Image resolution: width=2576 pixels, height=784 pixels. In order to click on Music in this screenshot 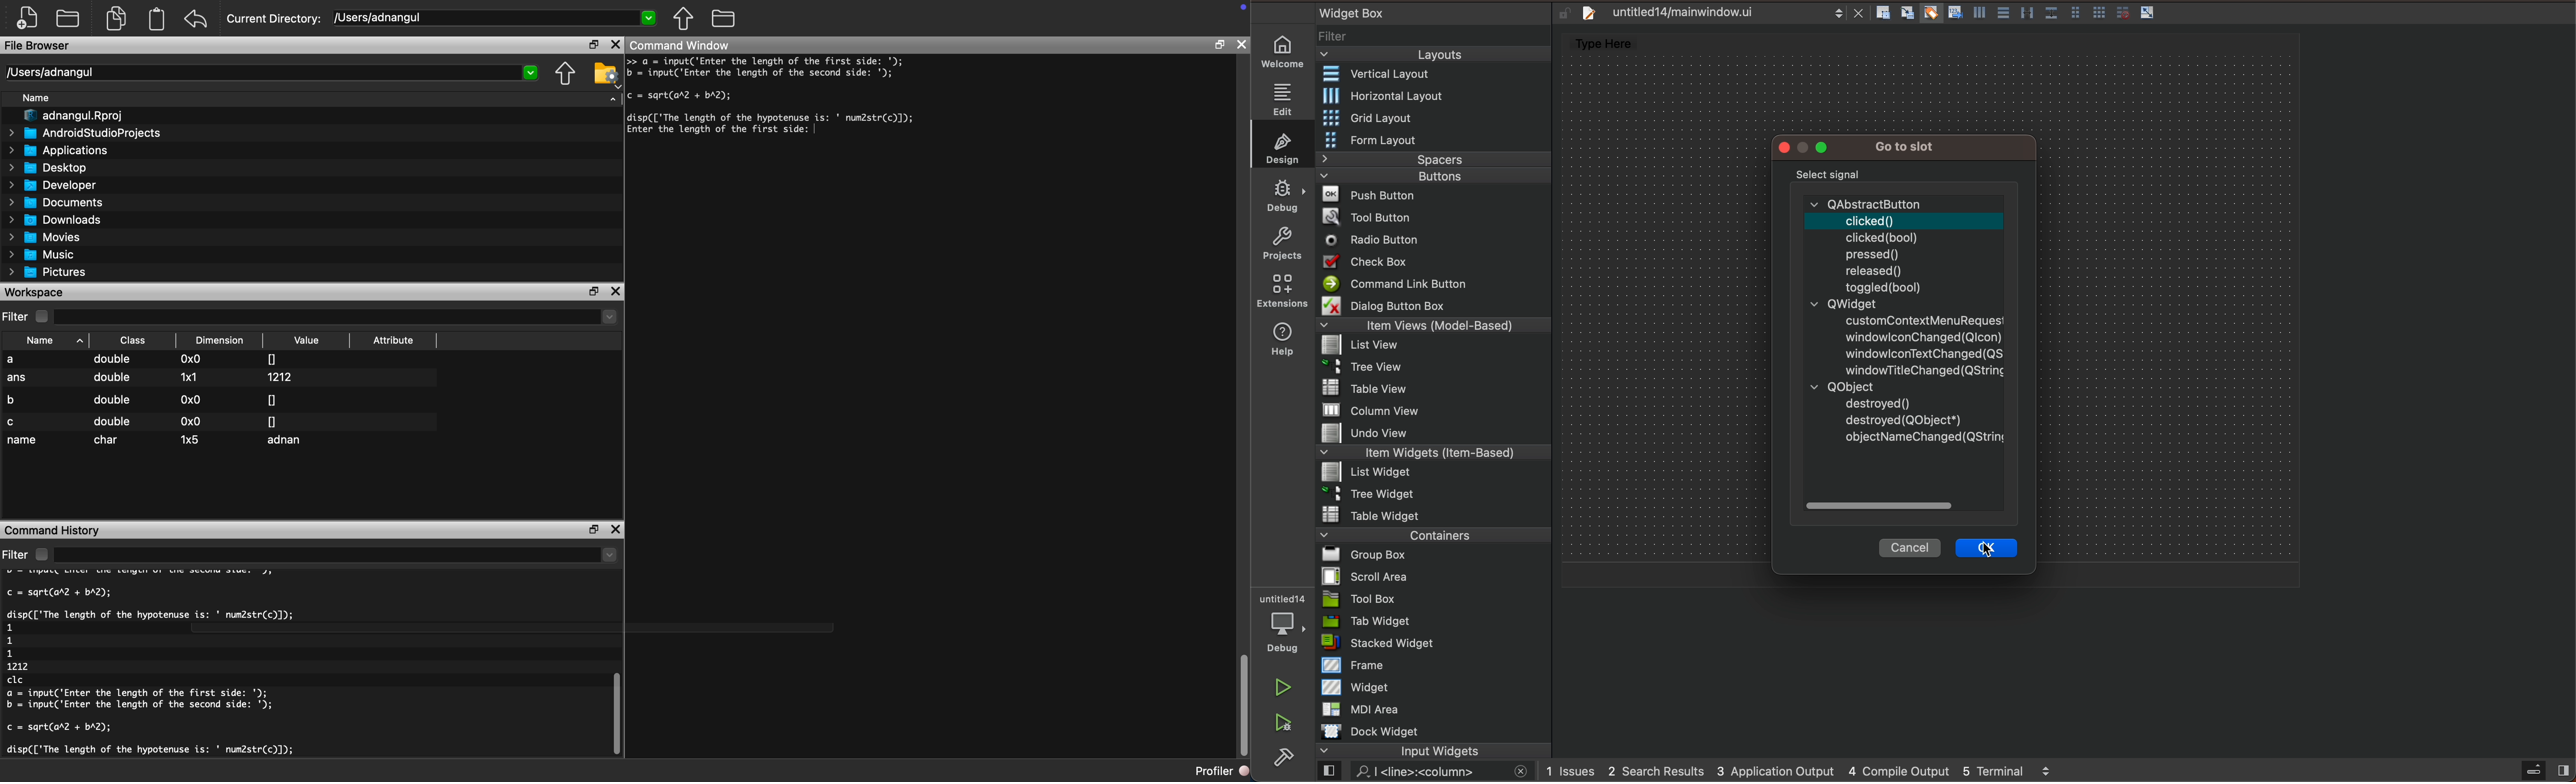, I will do `click(47, 255)`.